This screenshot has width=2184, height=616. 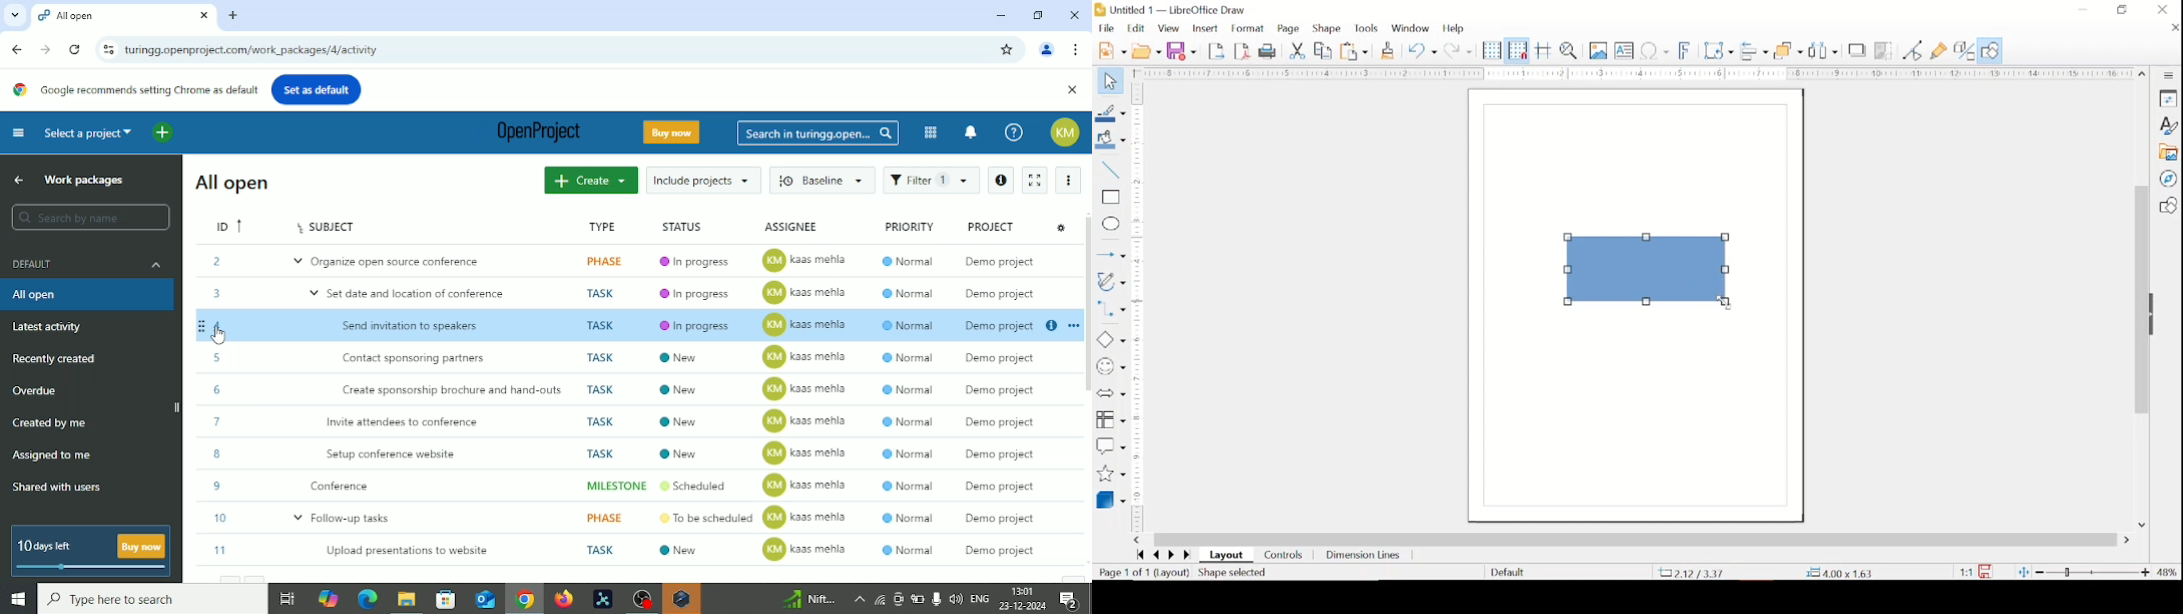 What do you see at coordinates (807, 599) in the screenshot?
I see `Sensex` at bounding box center [807, 599].